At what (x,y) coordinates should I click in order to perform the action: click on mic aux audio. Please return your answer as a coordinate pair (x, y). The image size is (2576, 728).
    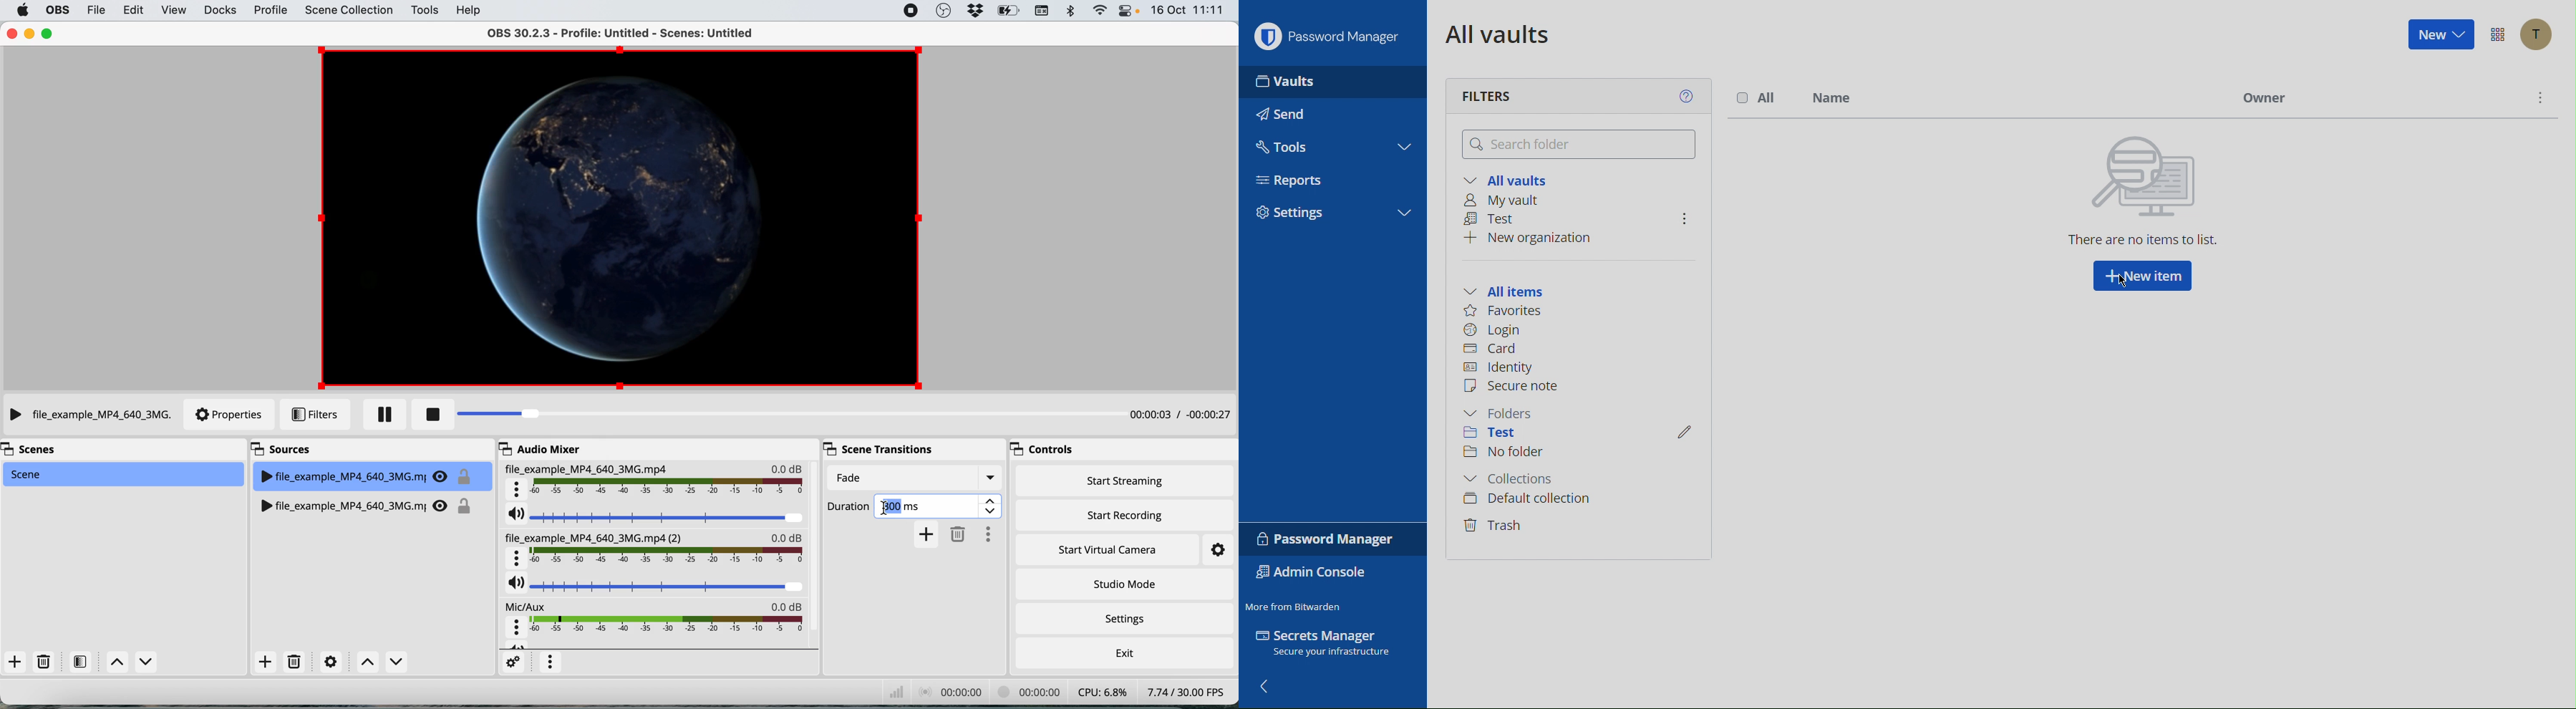
    Looking at the image, I should click on (655, 623).